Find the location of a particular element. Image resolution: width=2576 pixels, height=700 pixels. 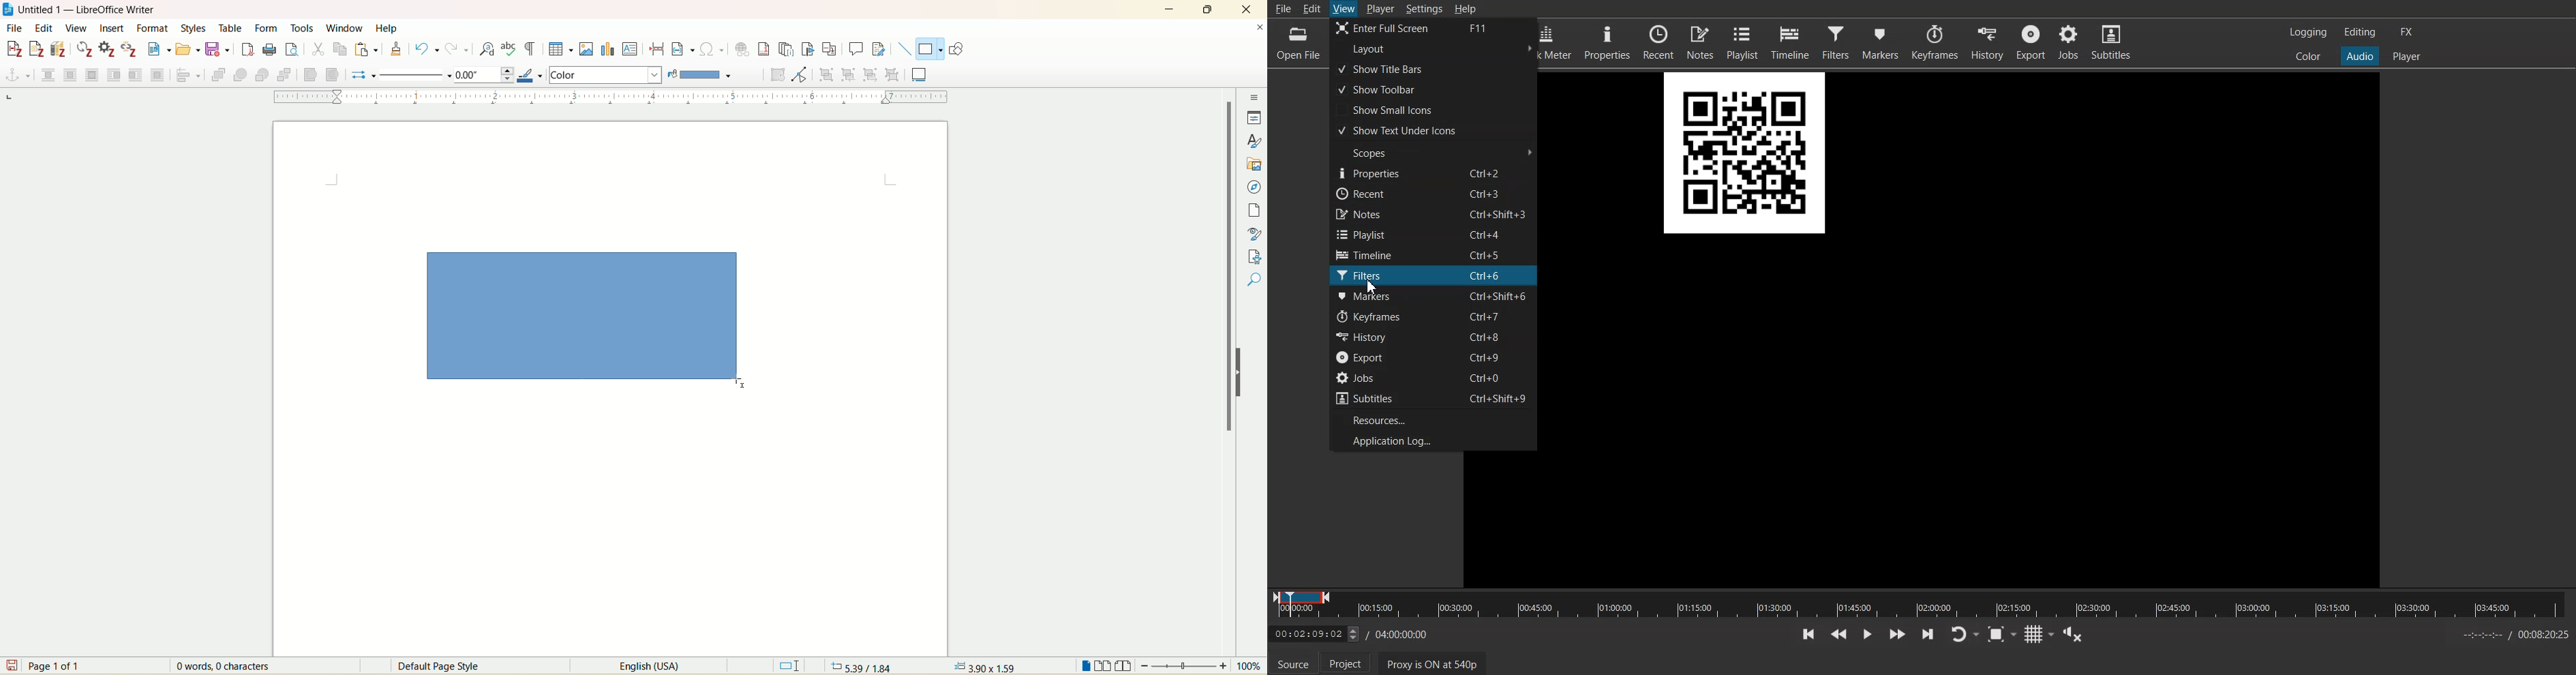

Subtitles is located at coordinates (2111, 44).